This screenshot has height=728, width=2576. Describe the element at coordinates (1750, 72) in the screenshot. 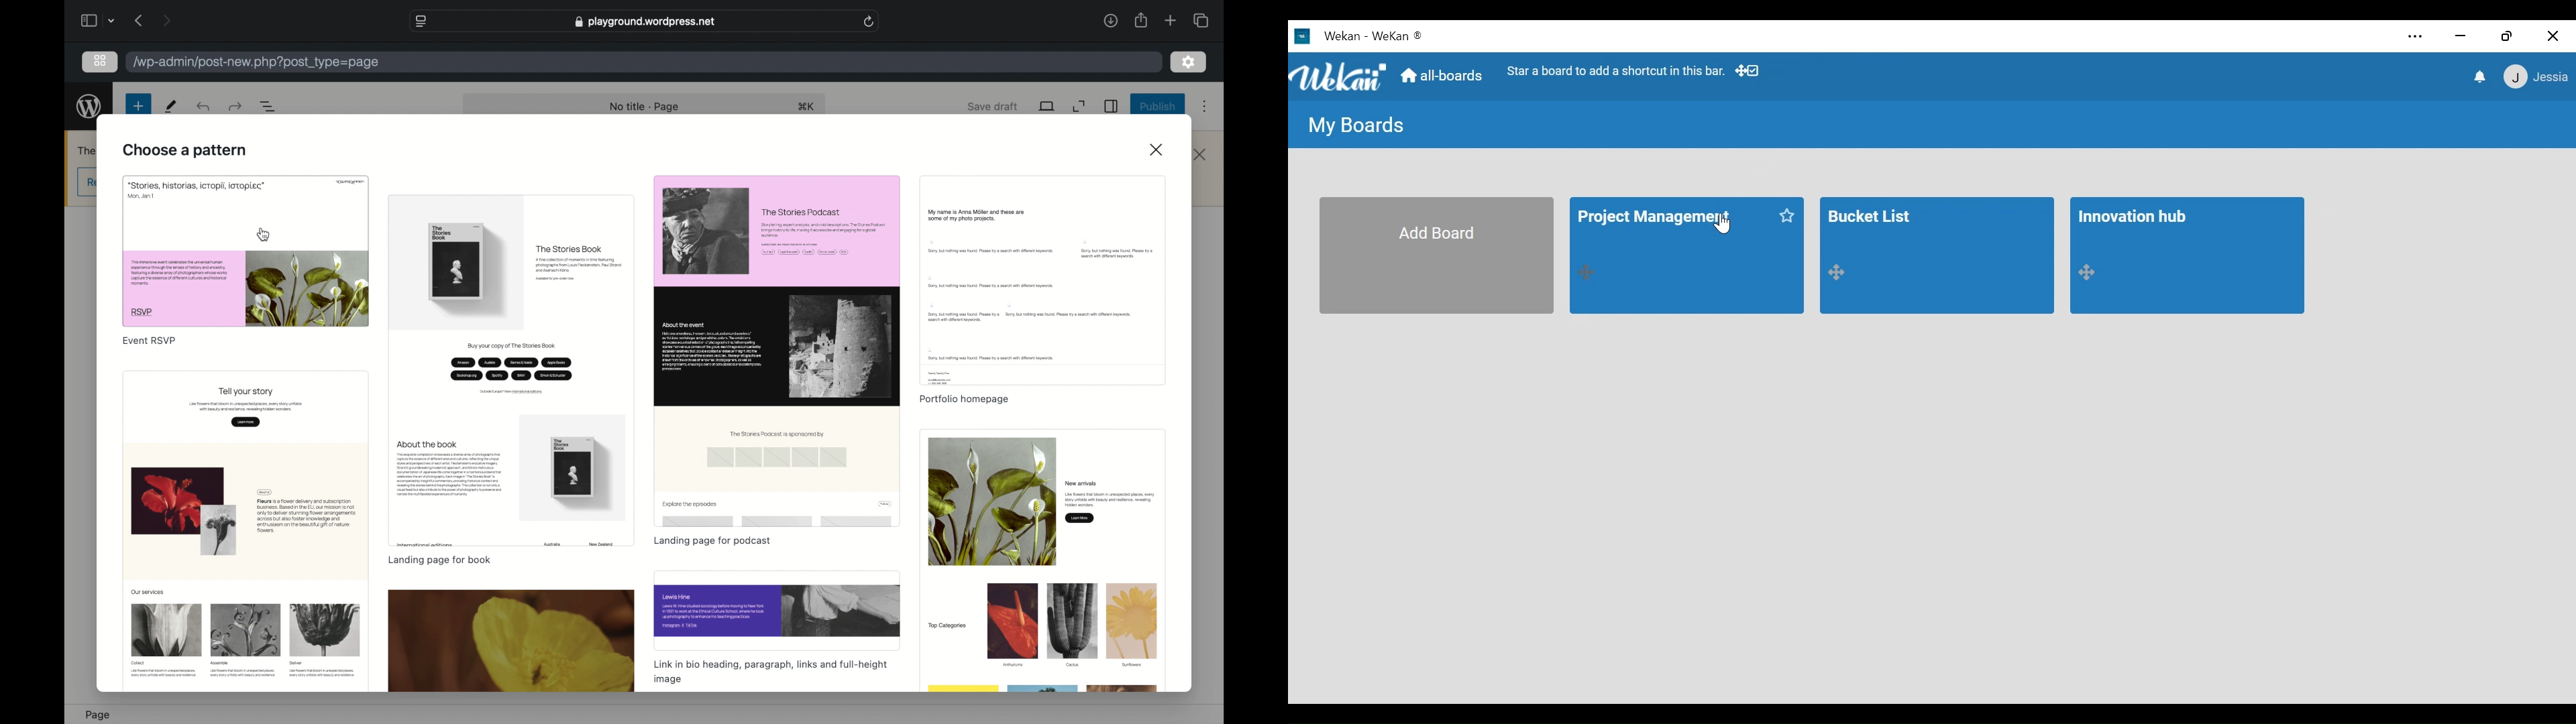

I see `Toggle Desktop drag handle` at that location.